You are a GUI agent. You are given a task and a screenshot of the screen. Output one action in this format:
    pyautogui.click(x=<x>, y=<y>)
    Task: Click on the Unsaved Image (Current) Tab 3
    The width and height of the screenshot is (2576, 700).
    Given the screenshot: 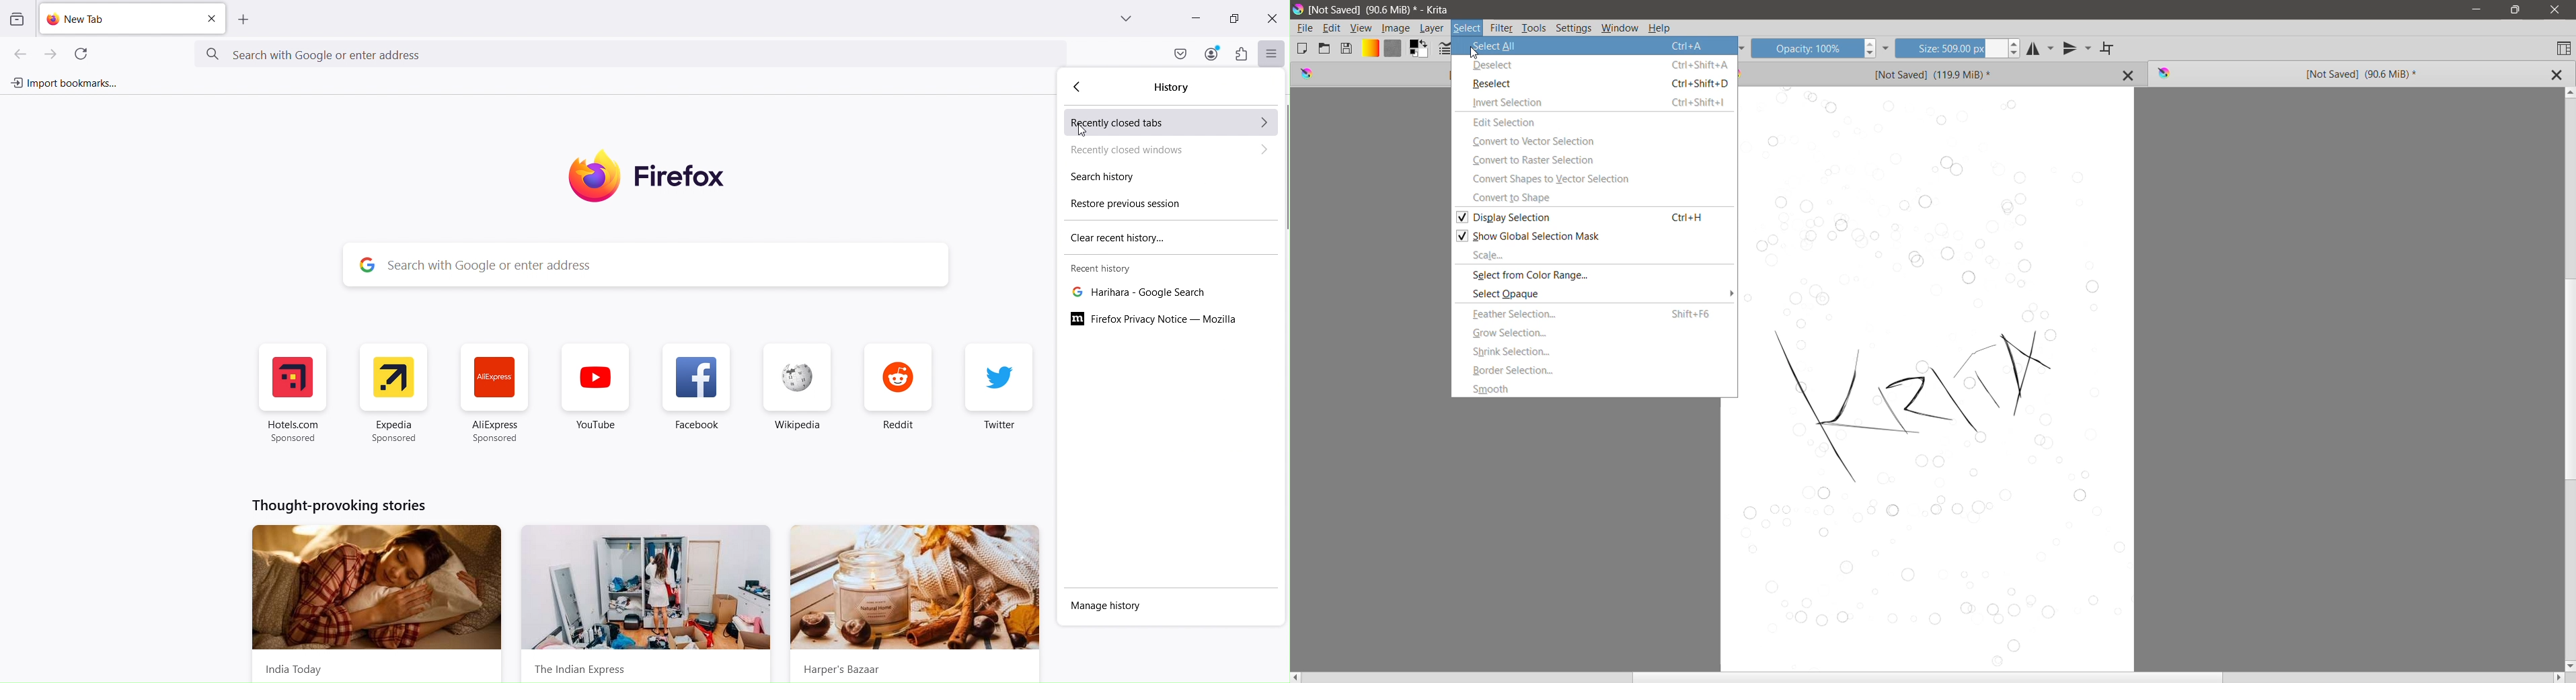 What is the action you would take?
    pyautogui.click(x=2328, y=74)
    